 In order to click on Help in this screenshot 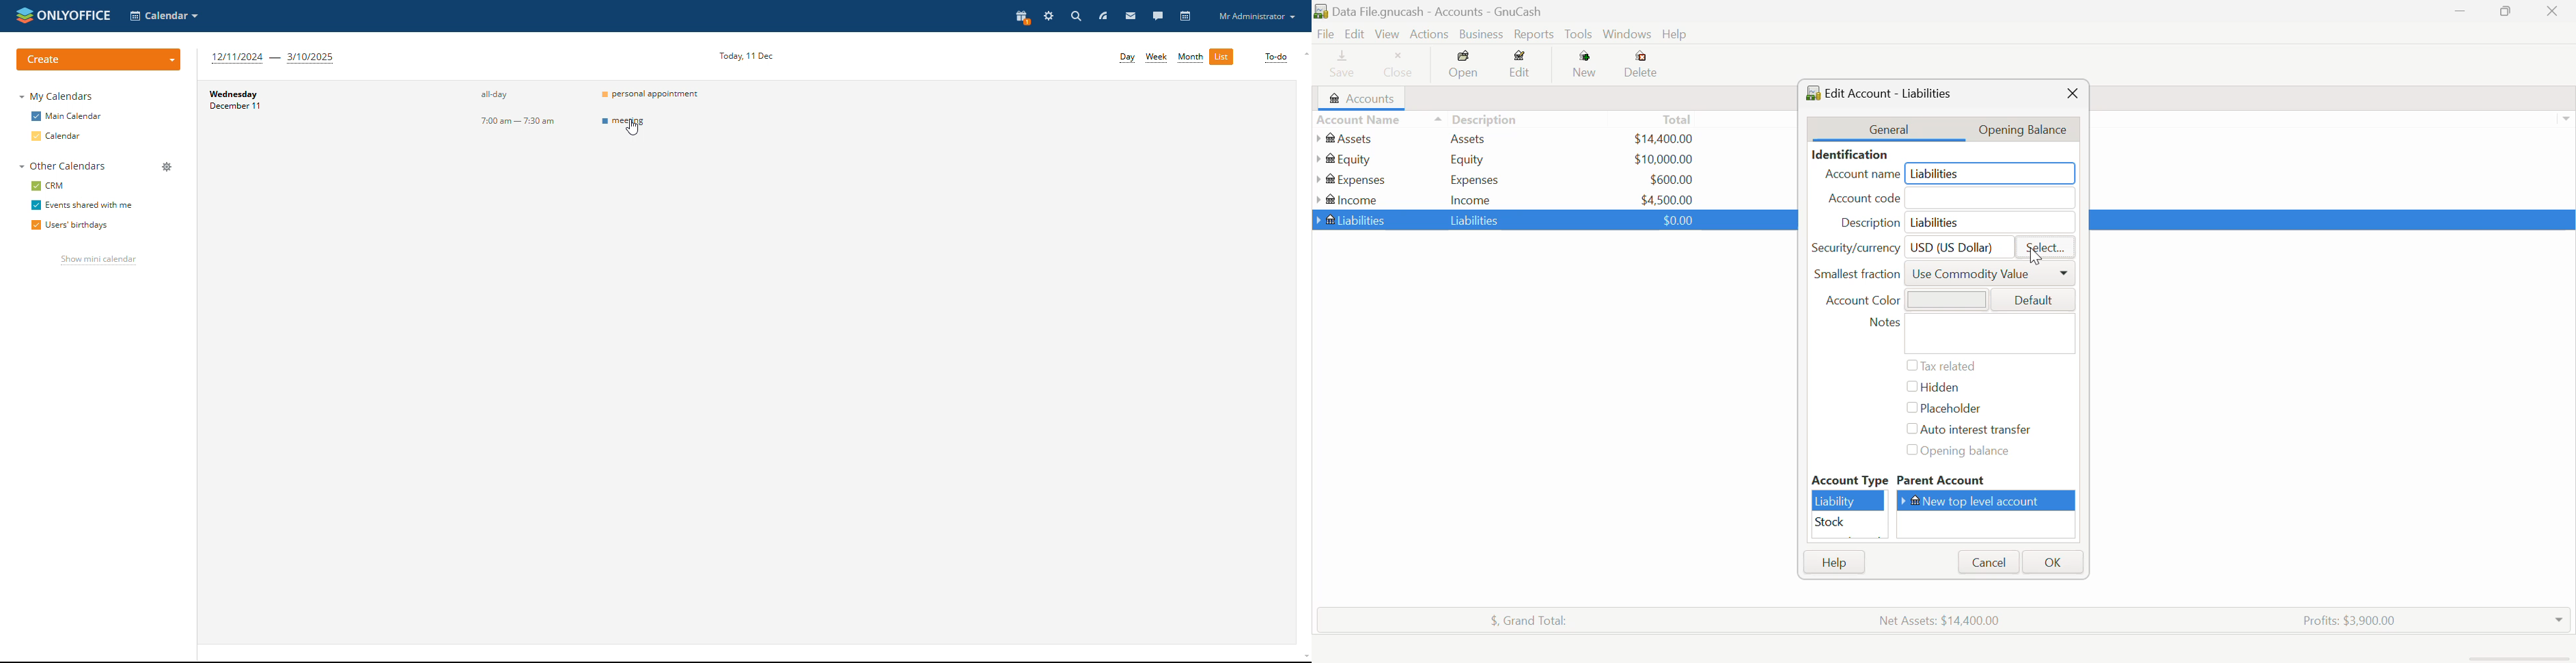, I will do `click(1834, 562)`.